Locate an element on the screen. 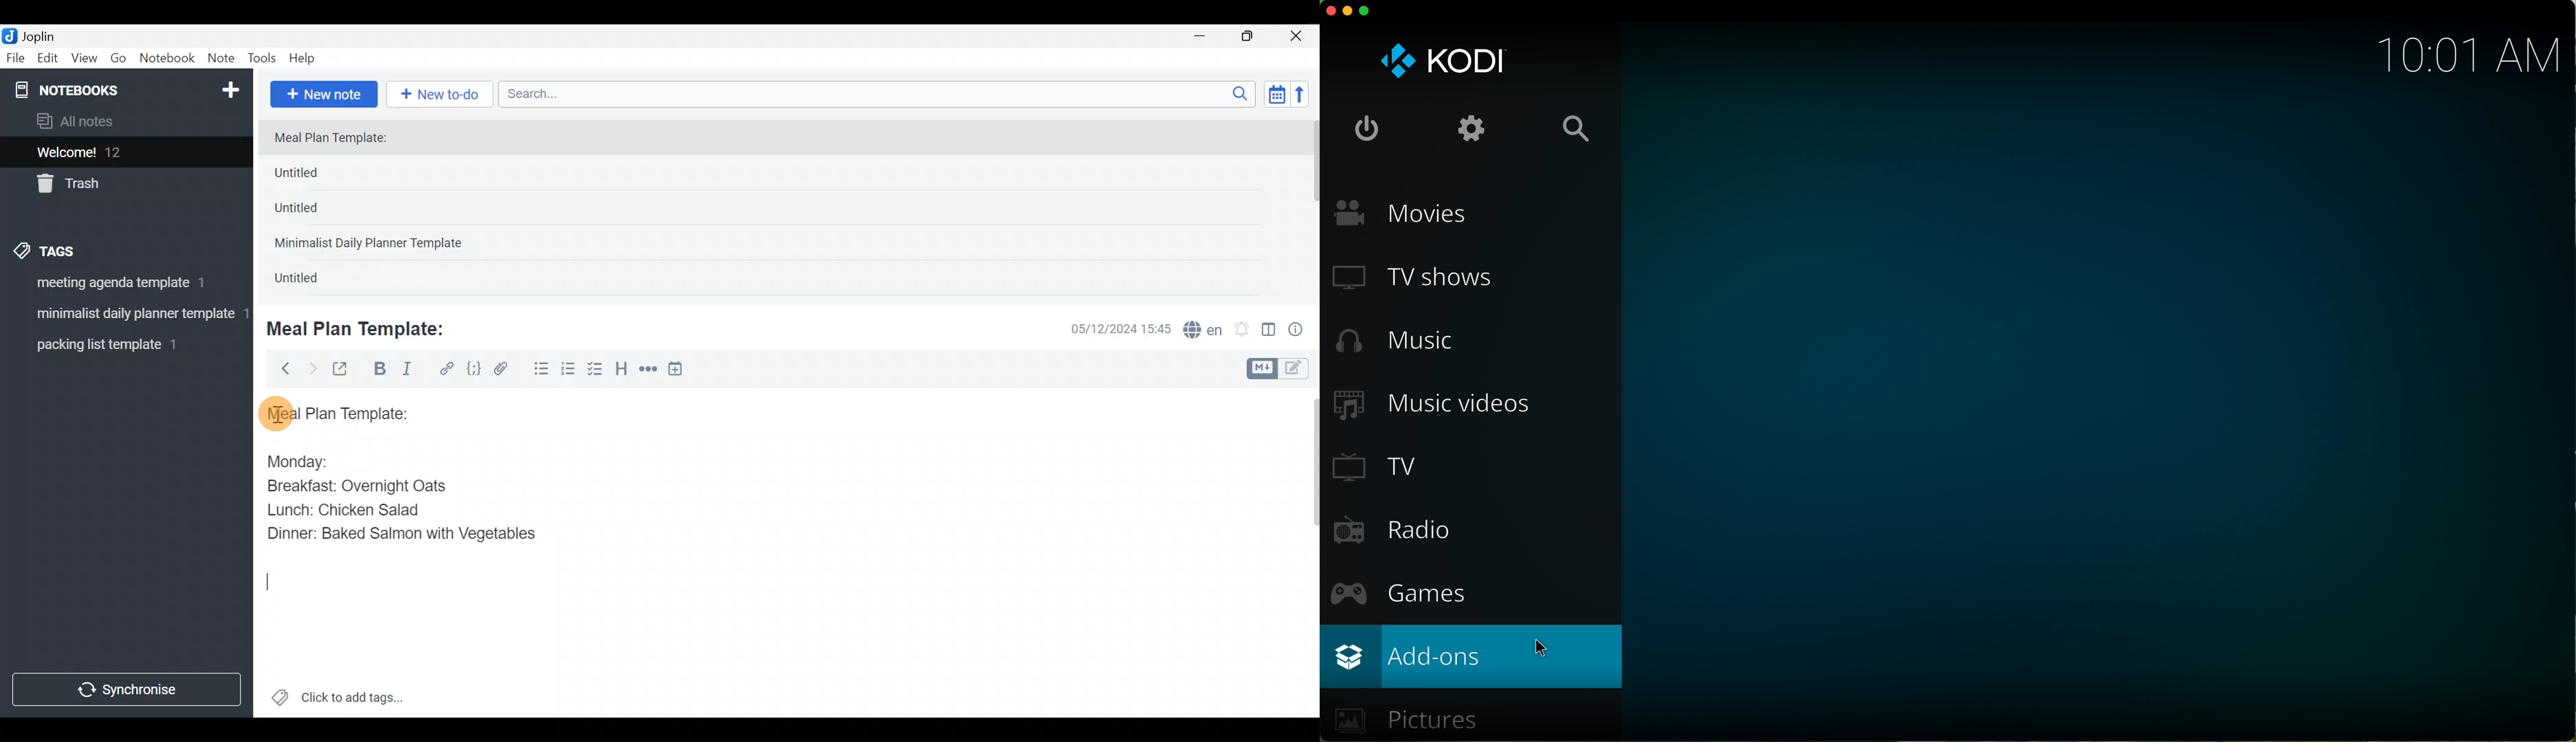 The image size is (2576, 756). Meal Plan Template: is located at coordinates (364, 327).